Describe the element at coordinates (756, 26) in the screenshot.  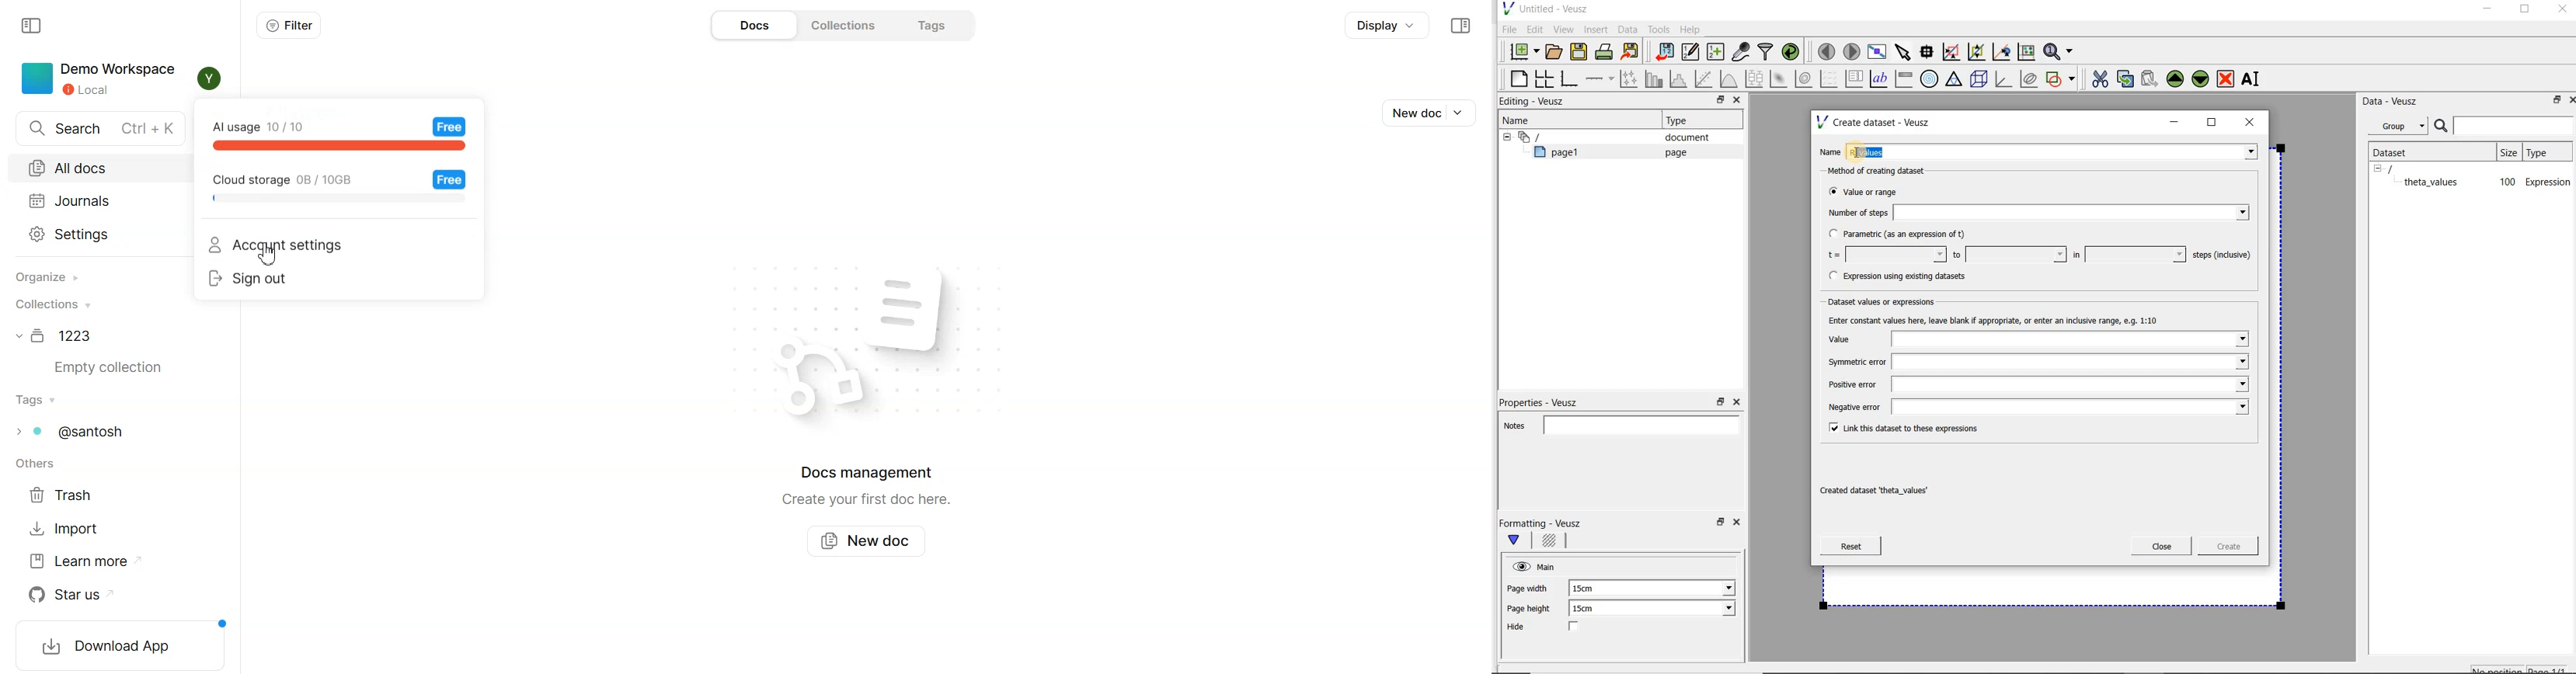
I see `Docs` at that location.